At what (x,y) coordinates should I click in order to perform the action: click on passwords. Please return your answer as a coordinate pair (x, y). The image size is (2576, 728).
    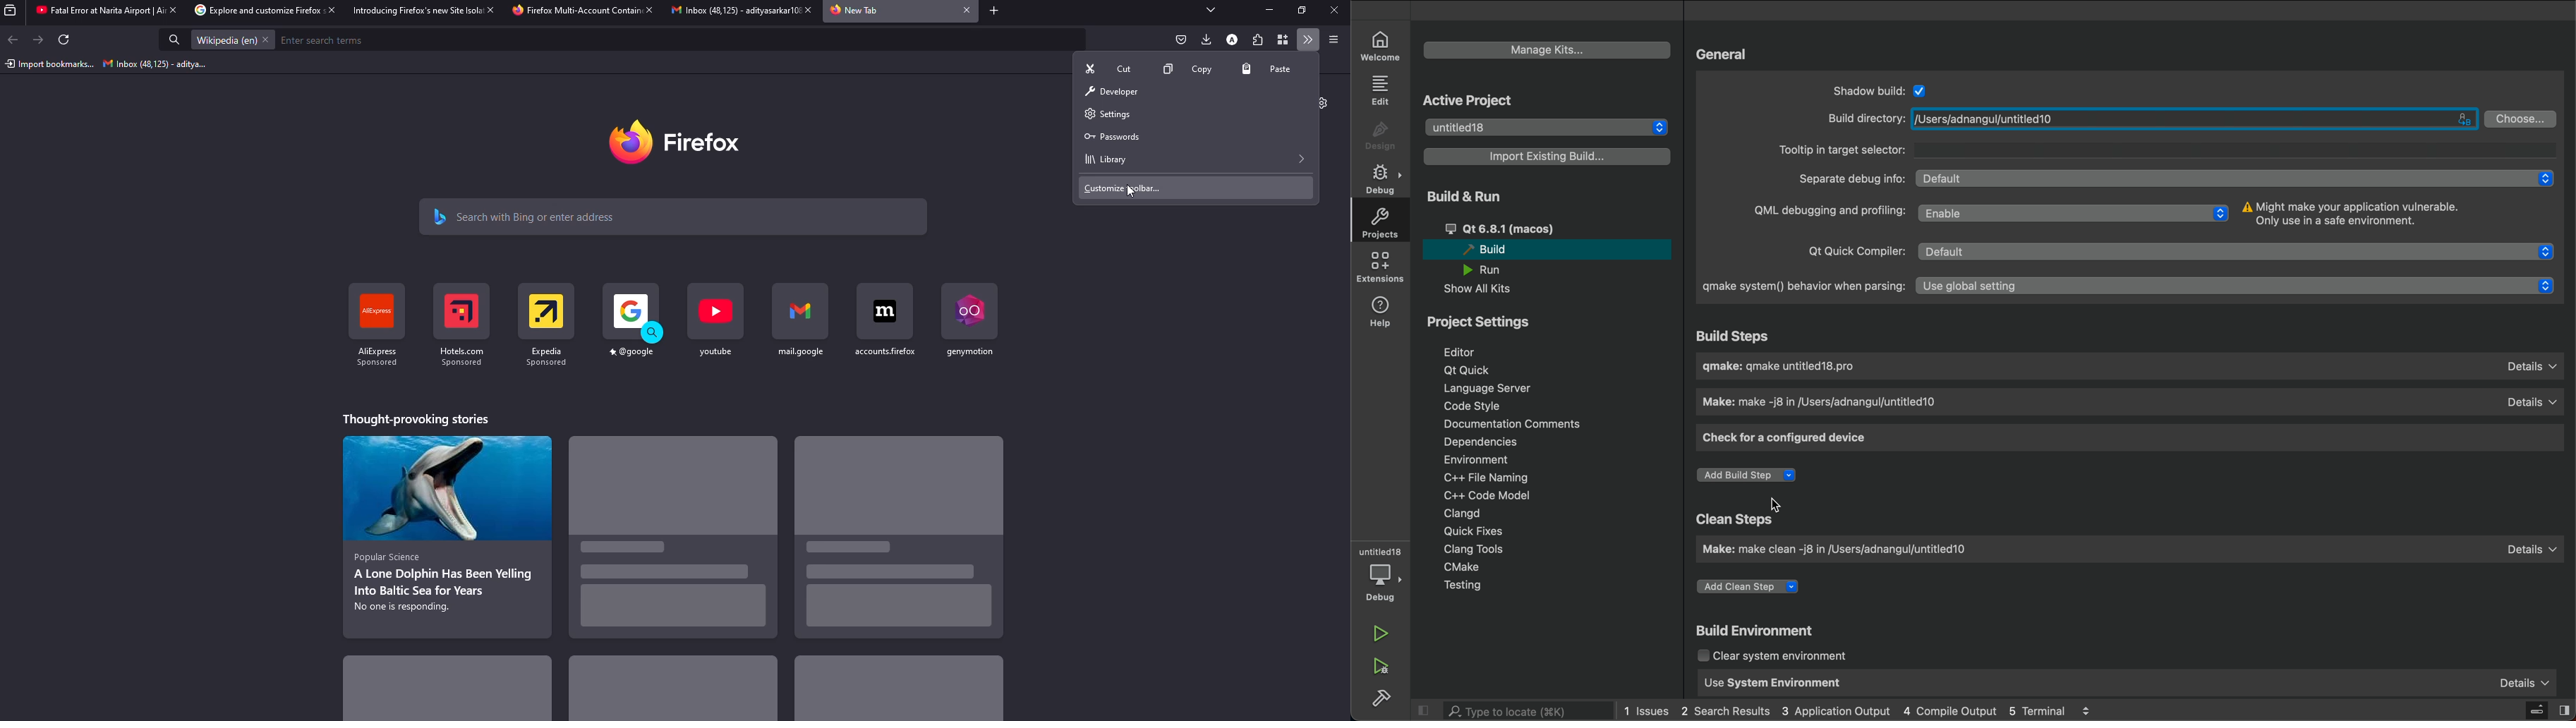
    Looking at the image, I should click on (1111, 136).